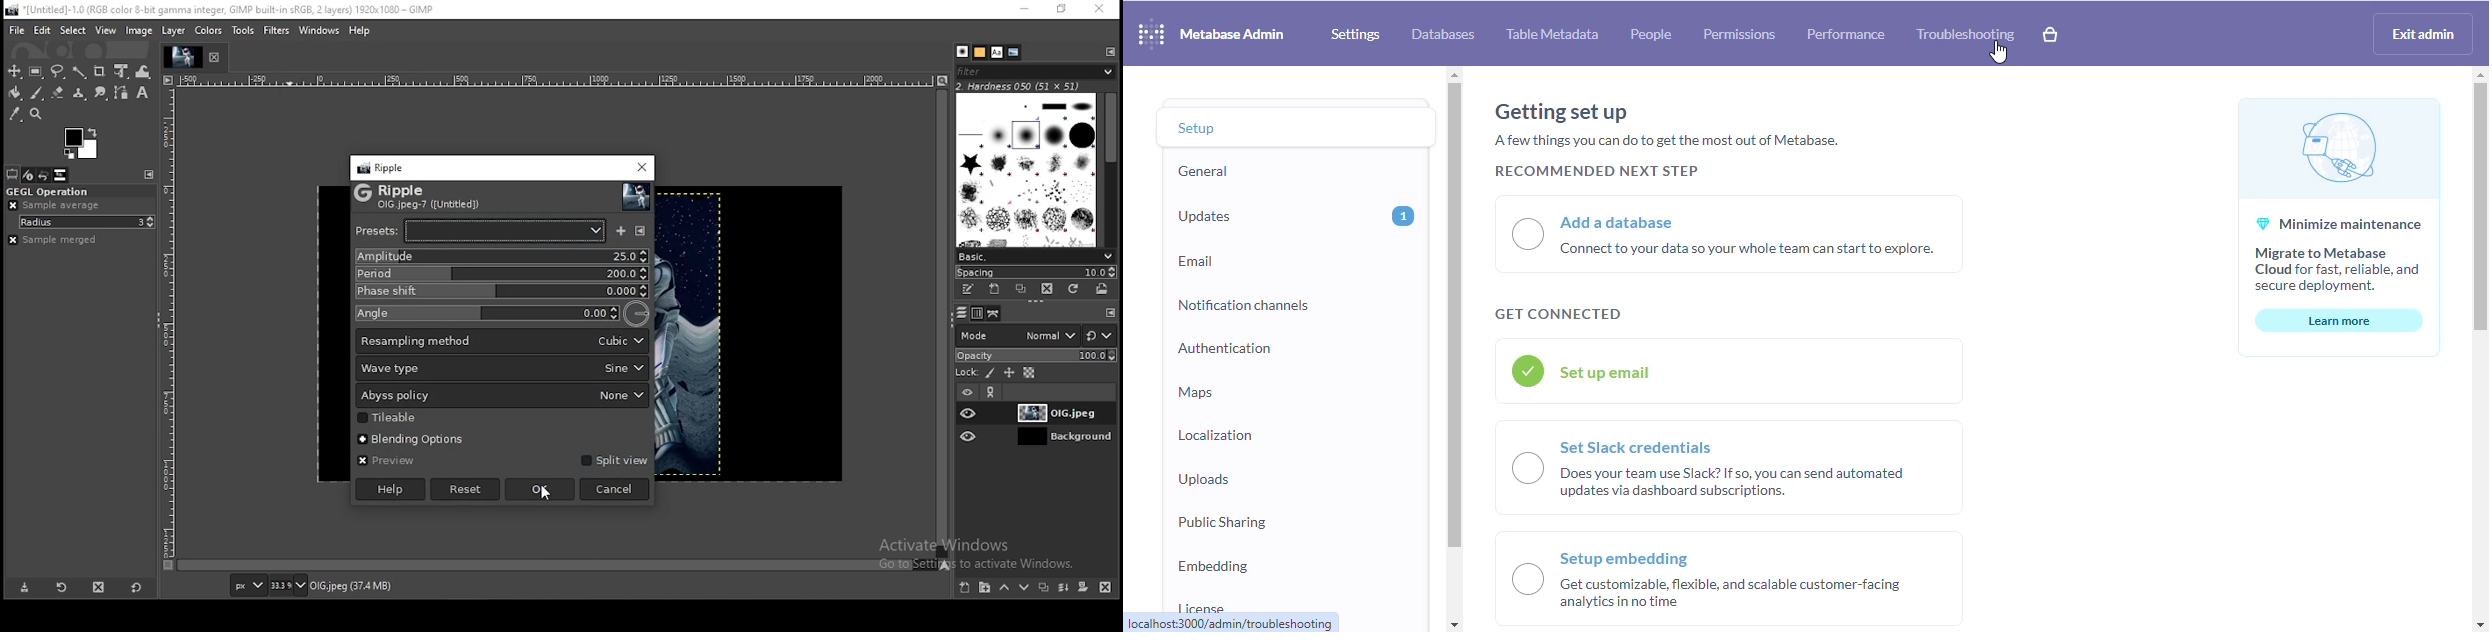 This screenshot has height=644, width=2492. Describe the element at coordinates (391, 489) in the screenshot. I see `help` at that location.